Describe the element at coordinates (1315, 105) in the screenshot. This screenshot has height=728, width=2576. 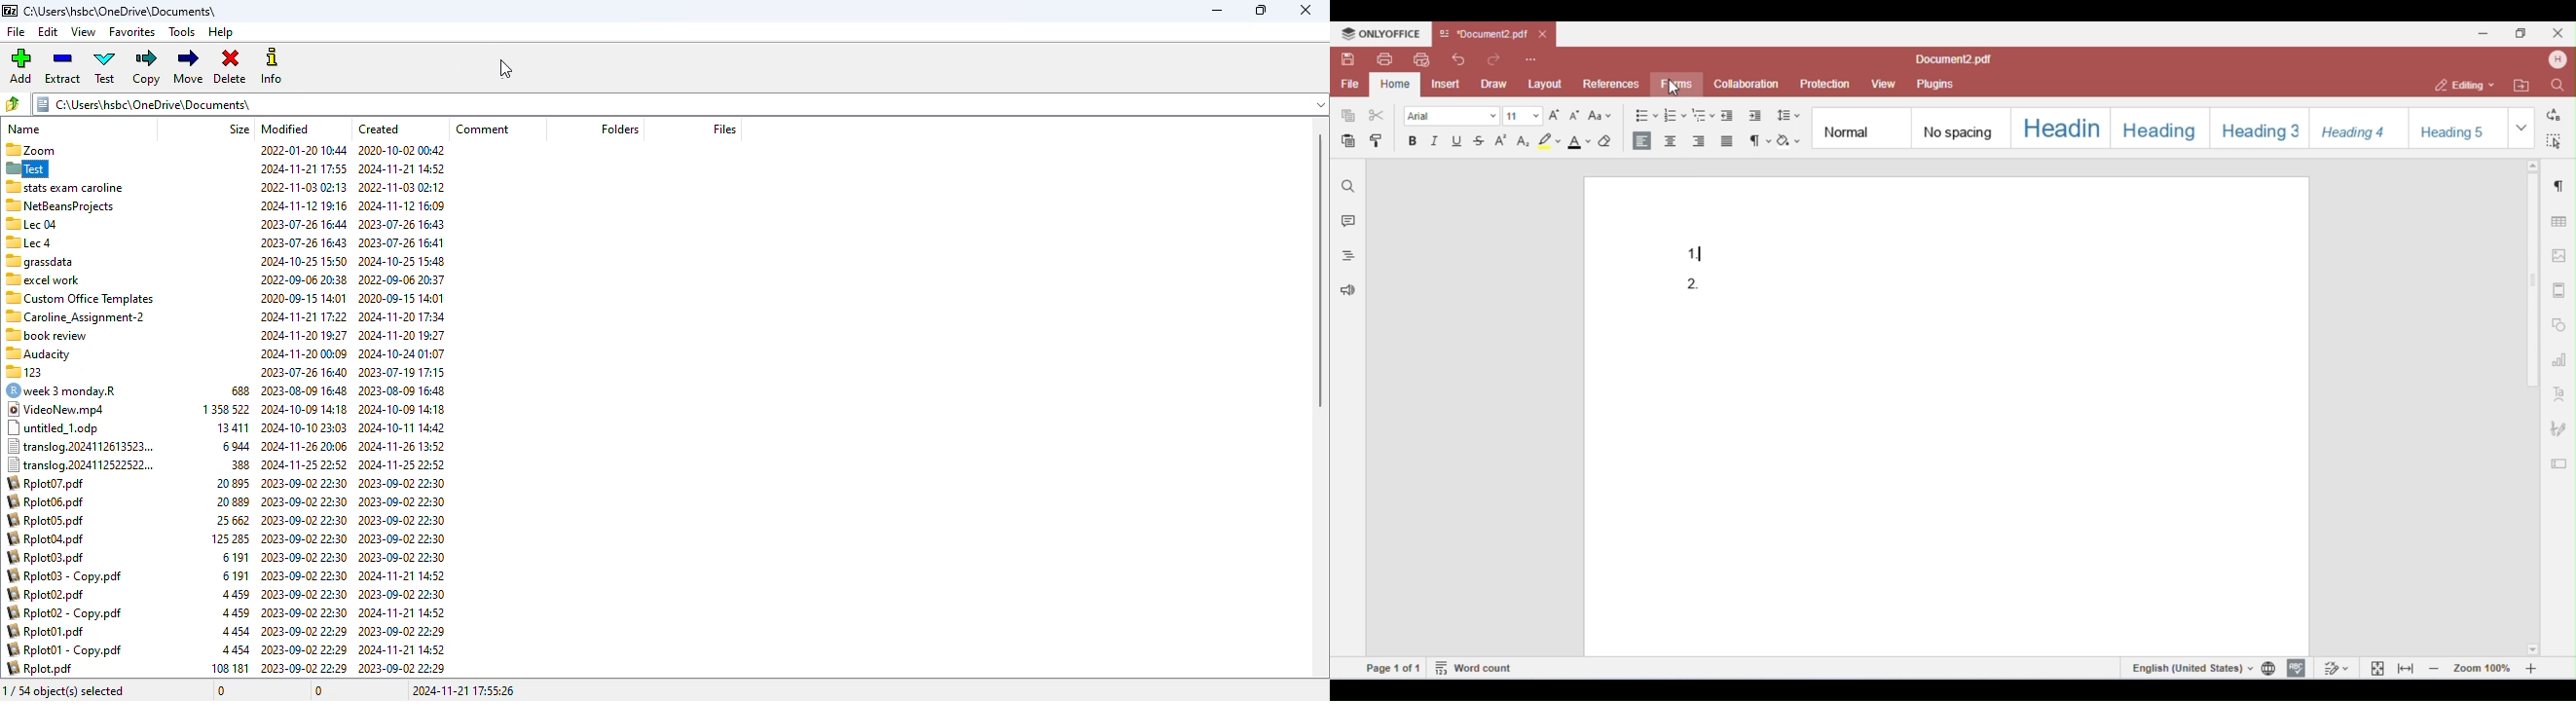
I see `collapse` at that location.